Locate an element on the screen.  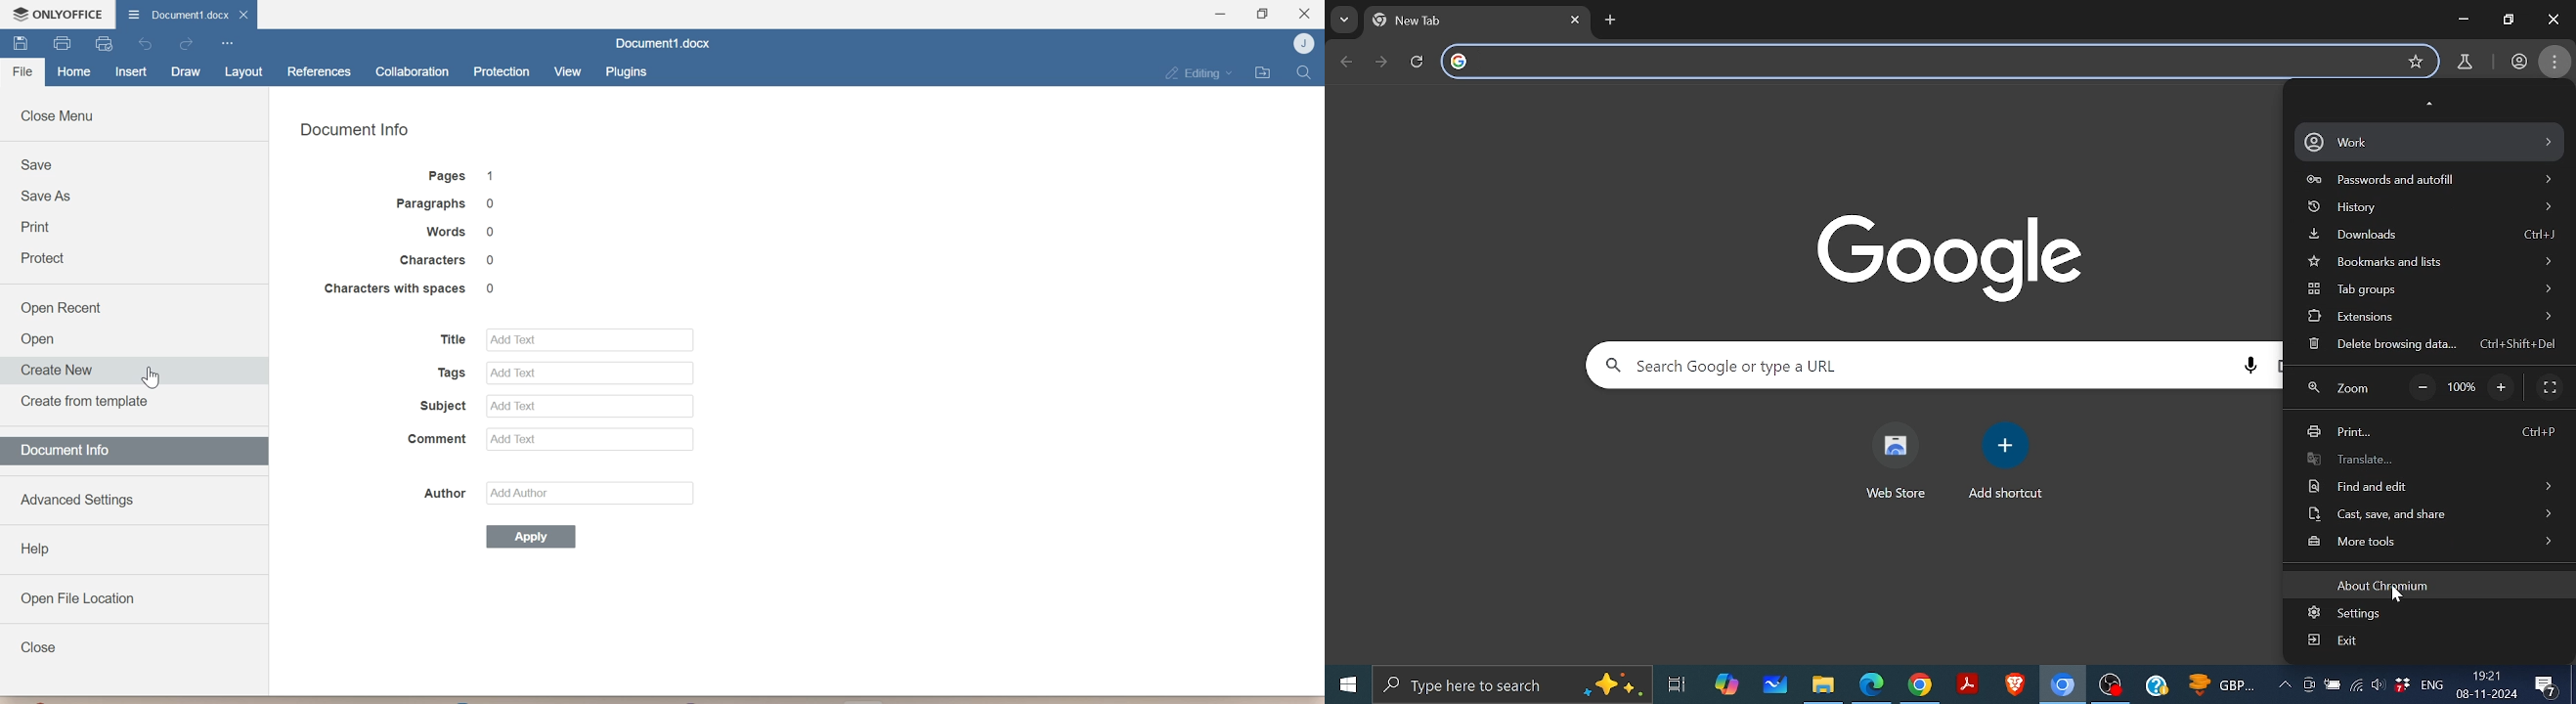
Words 0 is located at coordinates (463, 233).